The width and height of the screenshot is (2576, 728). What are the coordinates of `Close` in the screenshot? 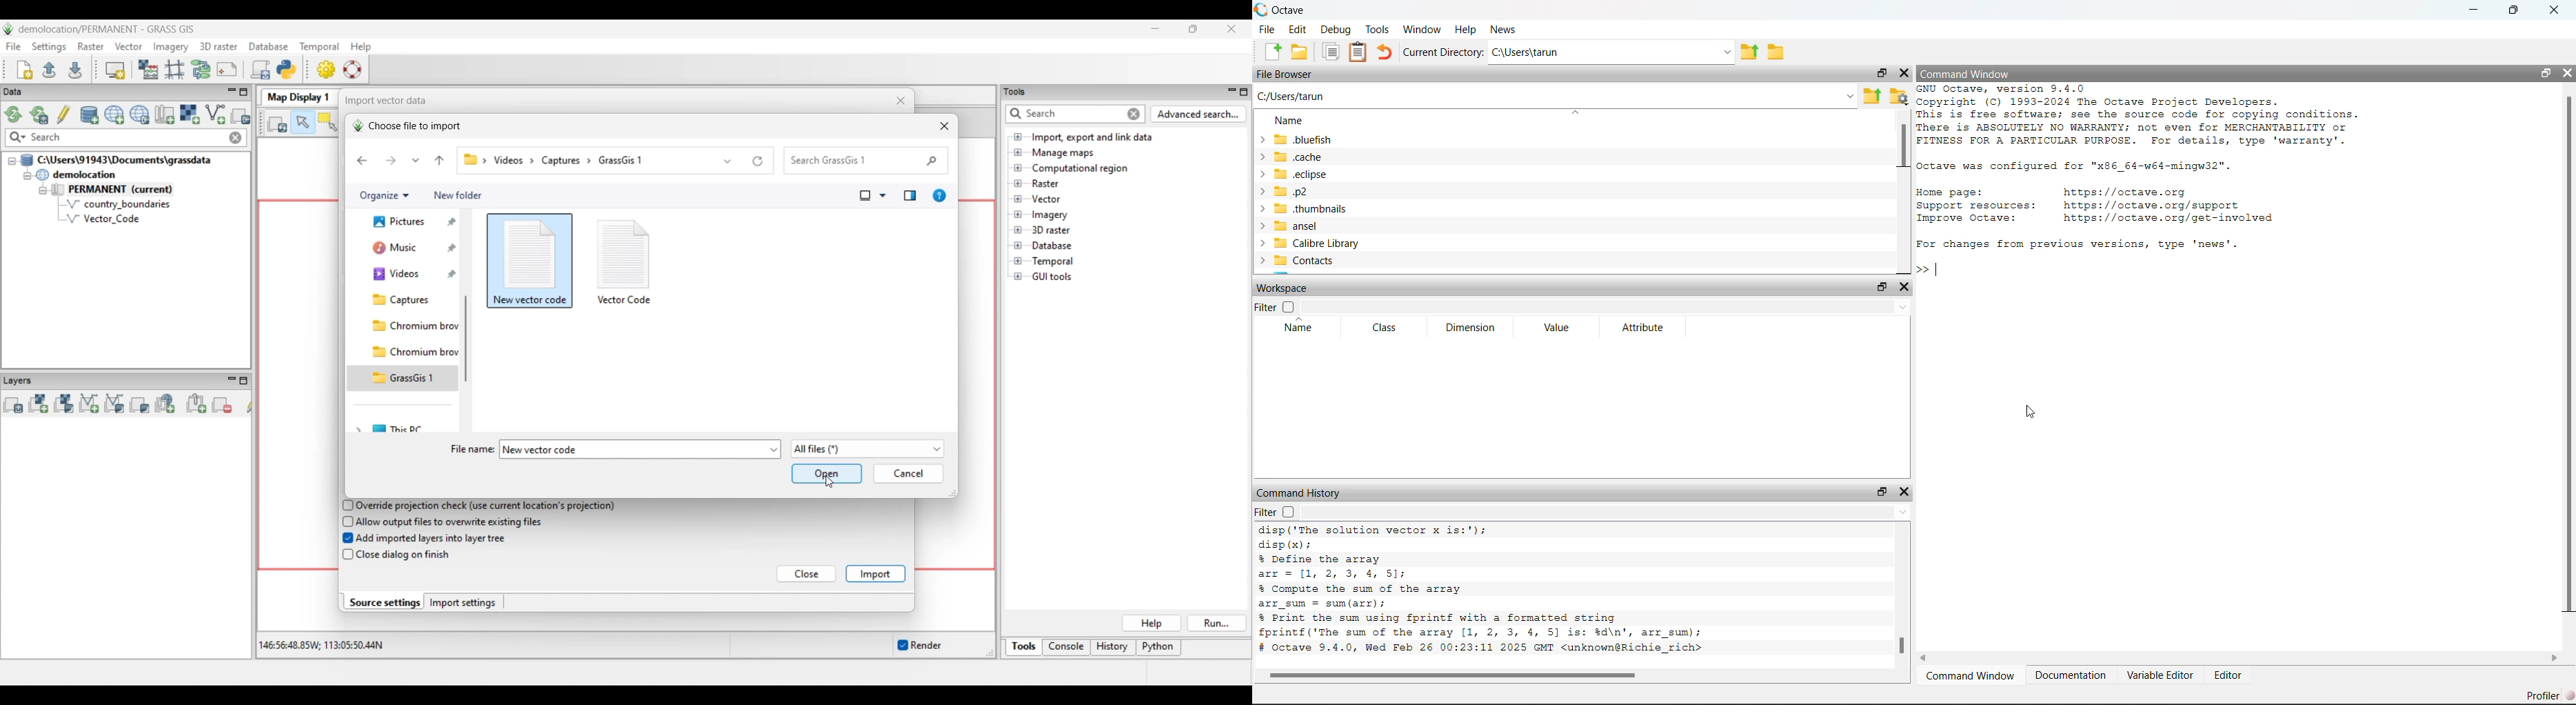 It's located at (1905, 493).